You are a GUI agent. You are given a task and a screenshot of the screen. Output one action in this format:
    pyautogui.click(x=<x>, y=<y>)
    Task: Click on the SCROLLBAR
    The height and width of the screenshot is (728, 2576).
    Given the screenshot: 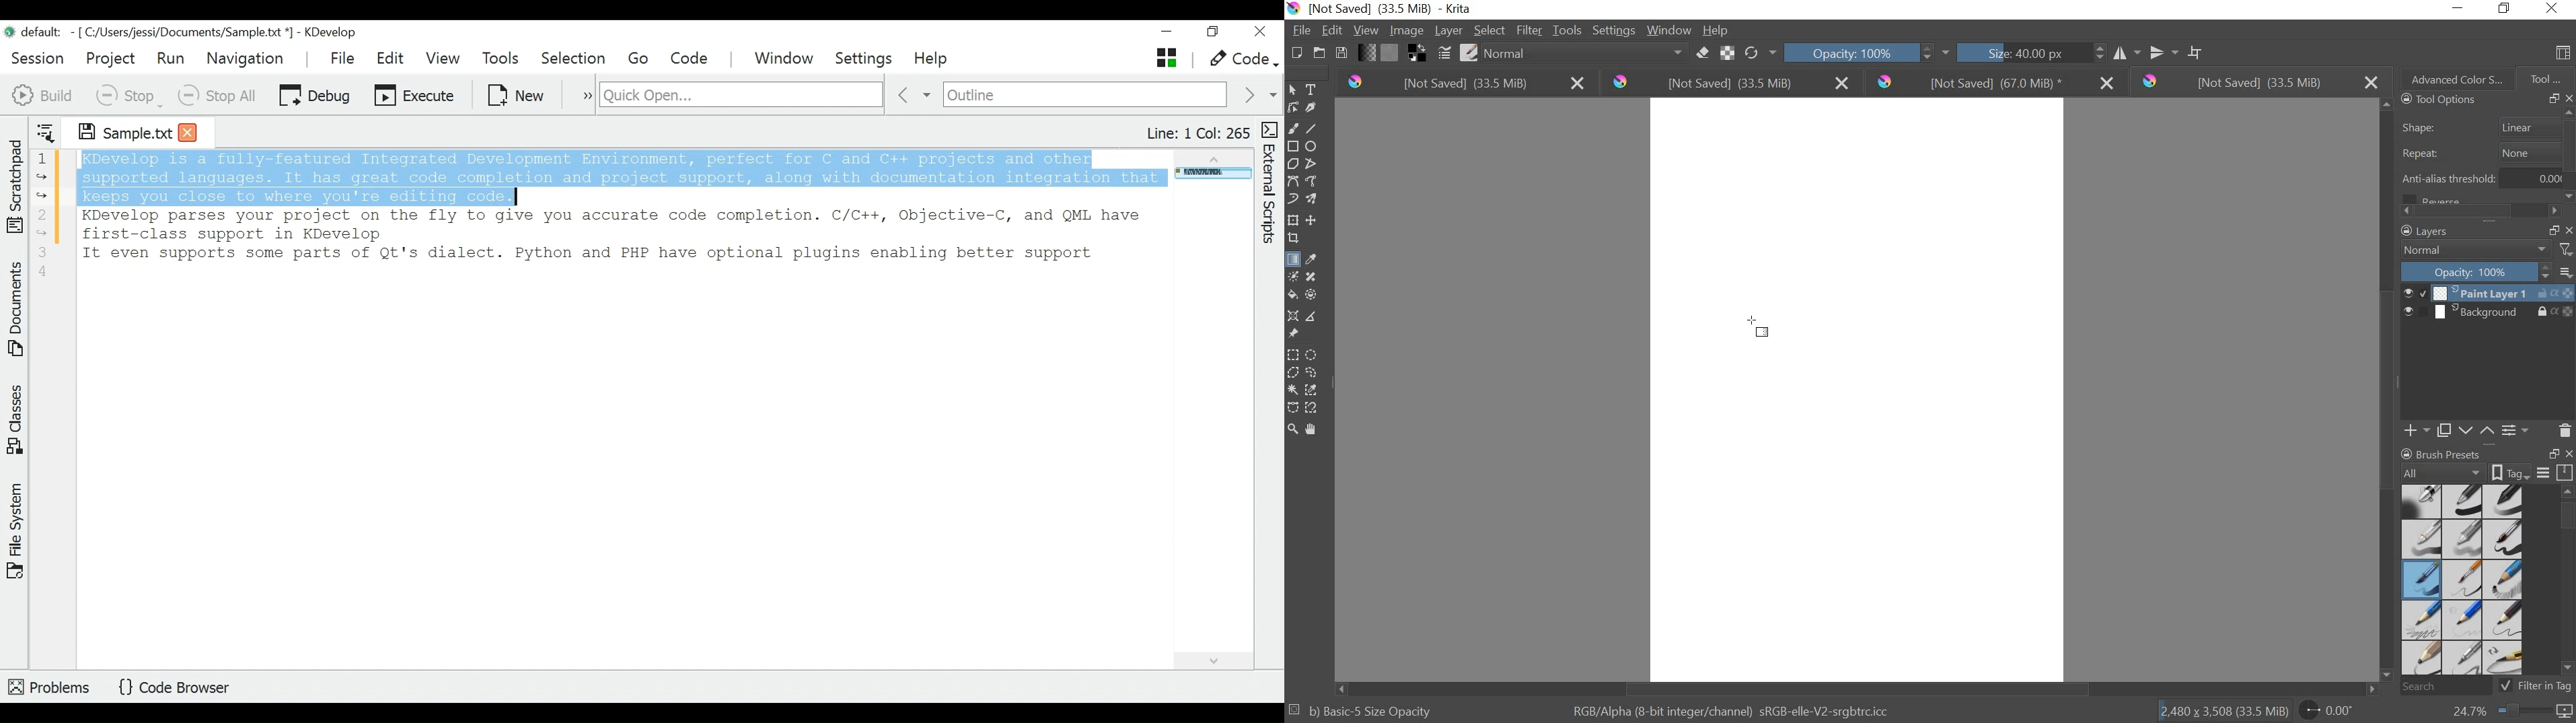 What is the action you would take?
    pyautogui.click(x=2485, y=211)
    